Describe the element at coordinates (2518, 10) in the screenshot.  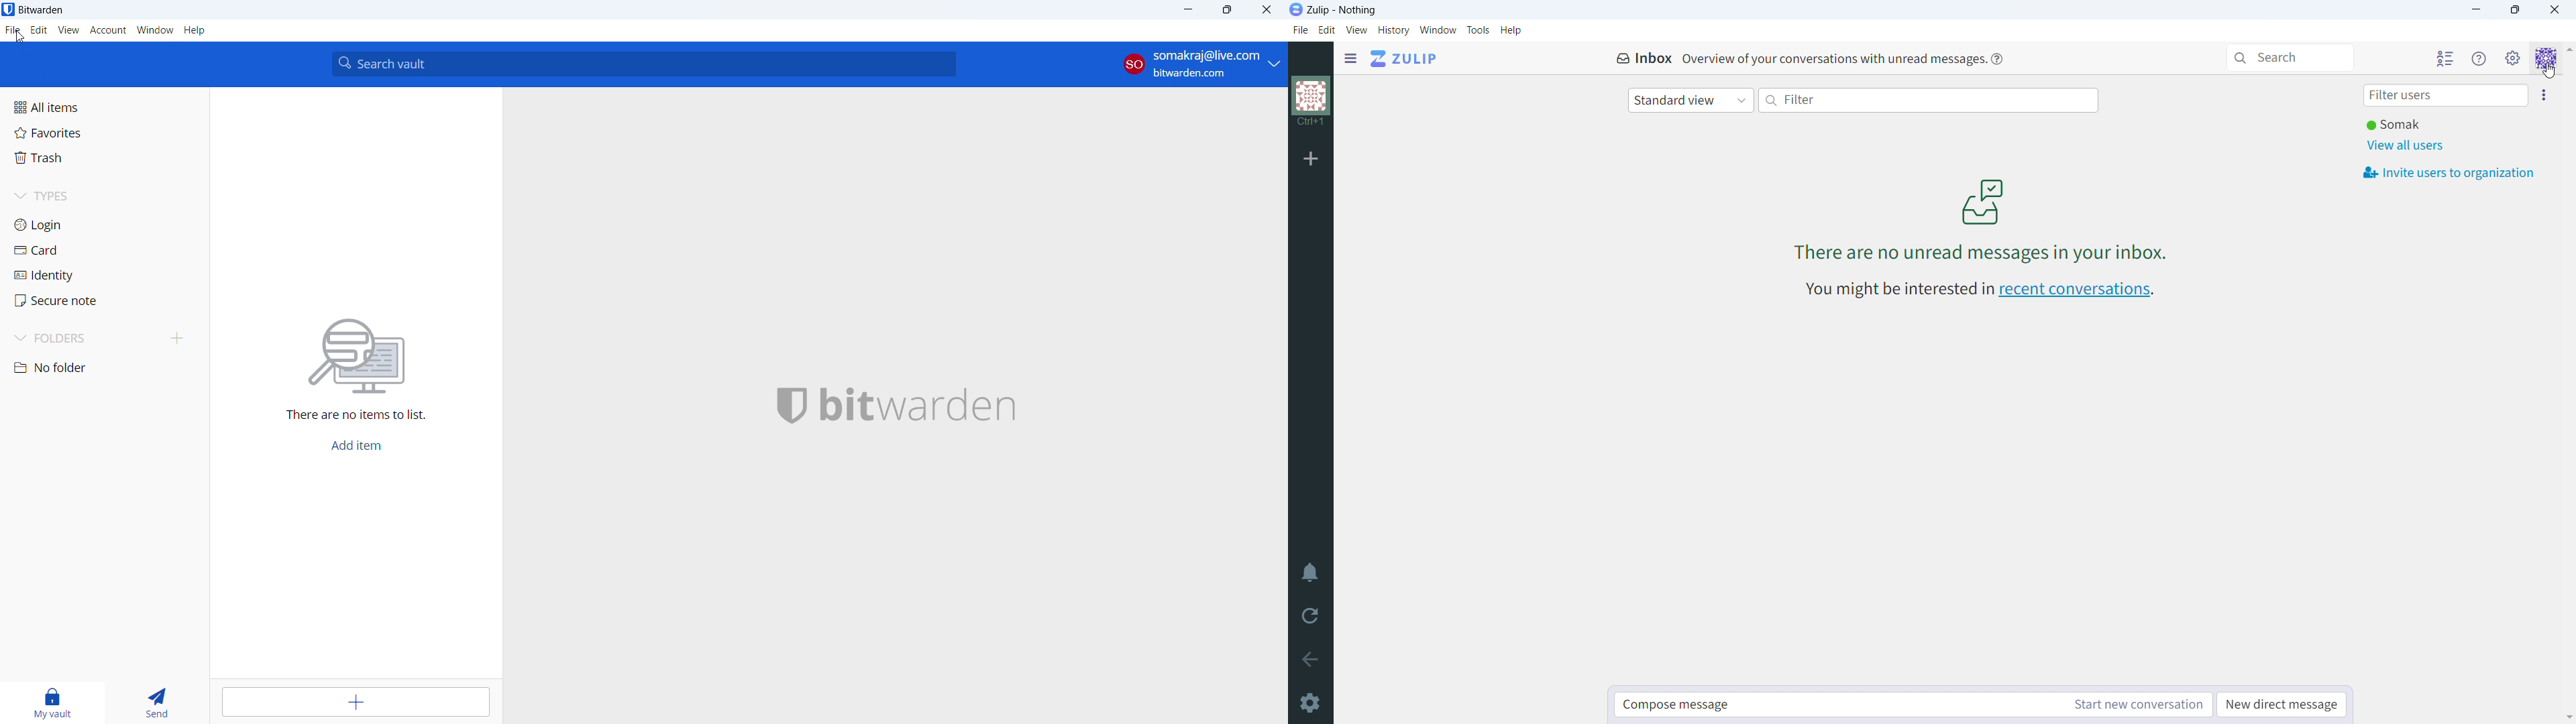
I see `maximize` at that location.